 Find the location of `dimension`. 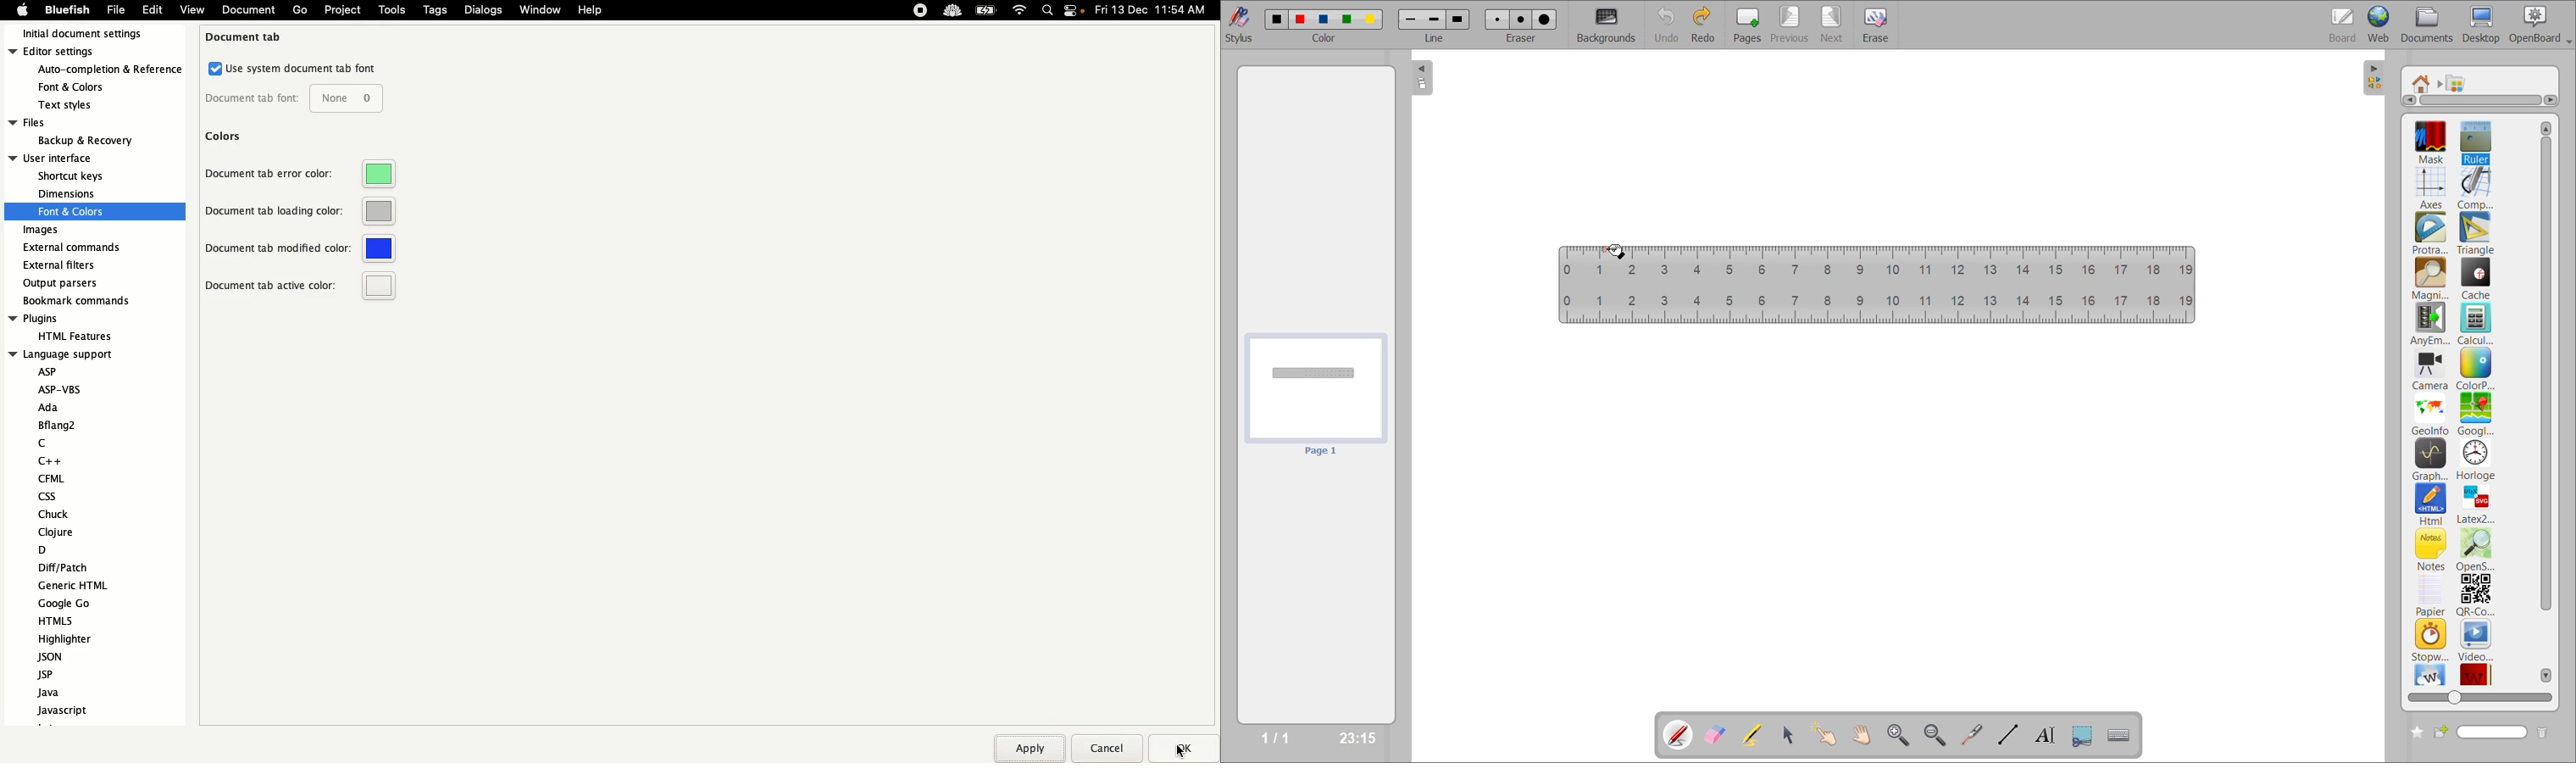

dimension is located at coordinates (66, 193).